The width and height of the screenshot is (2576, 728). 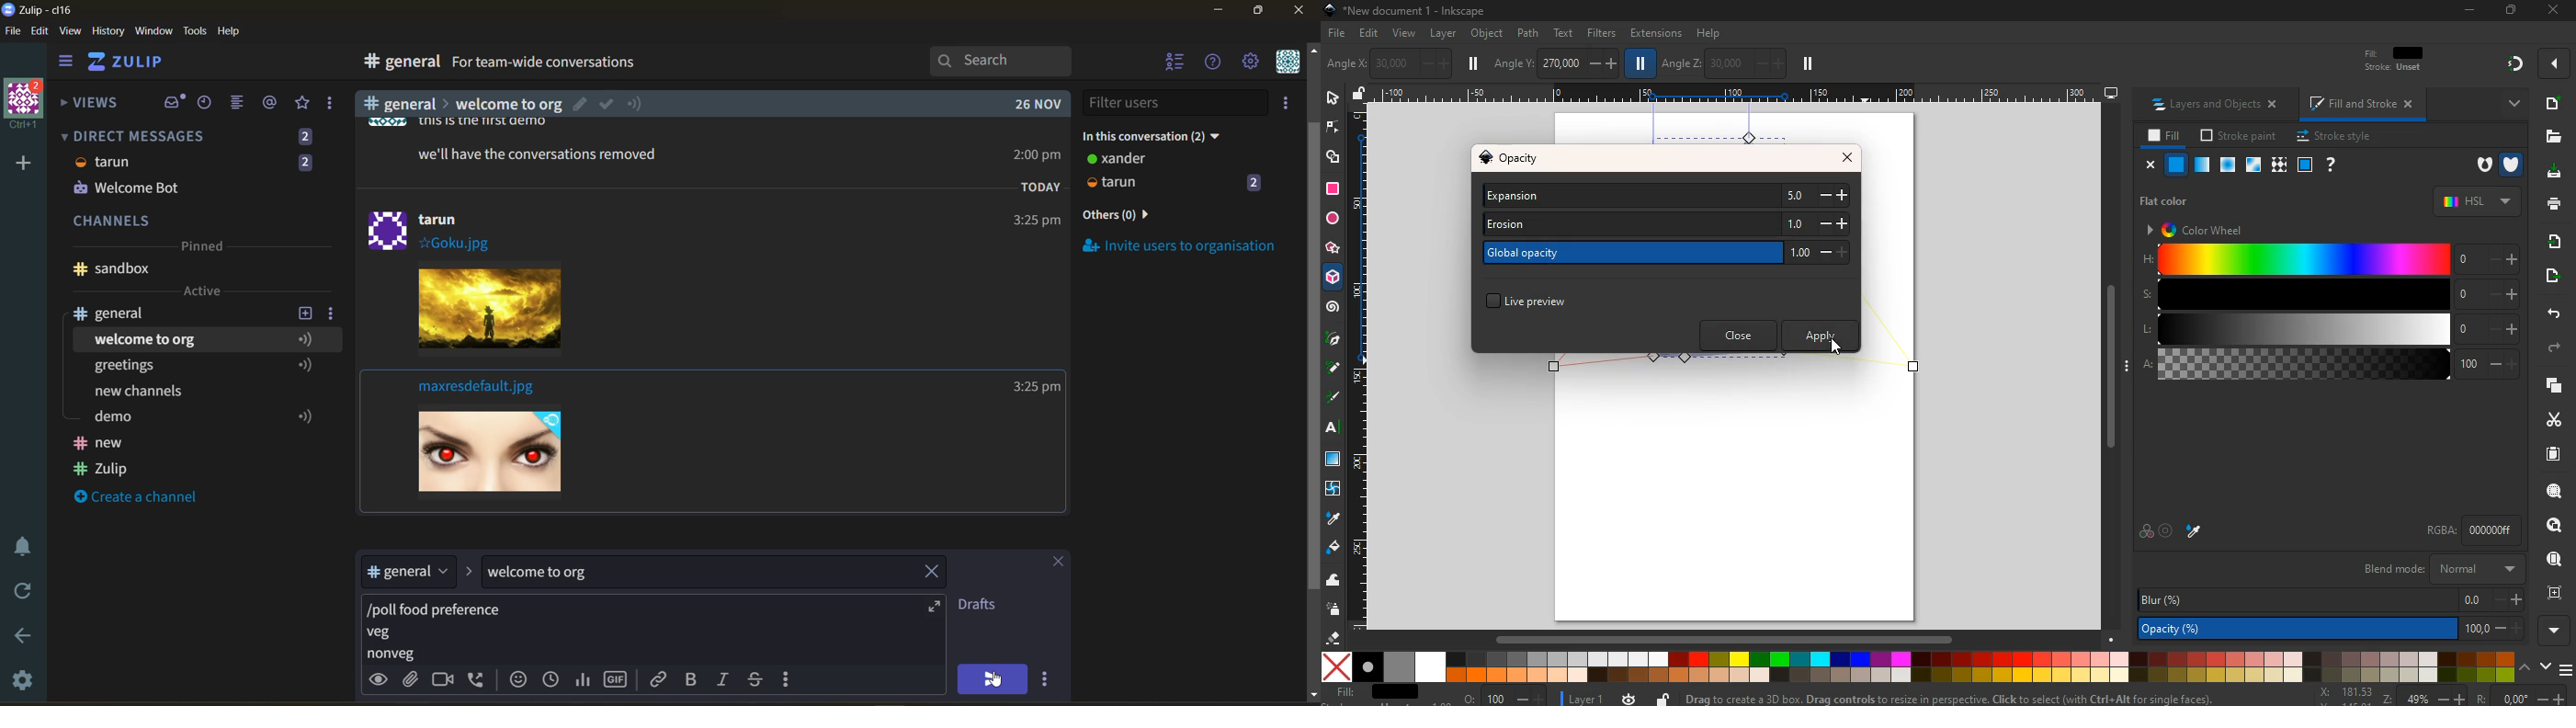 What do you see at coordinates (103, 458) in the screenshot?
I see `Channel names` at bounding box center [103, 458].